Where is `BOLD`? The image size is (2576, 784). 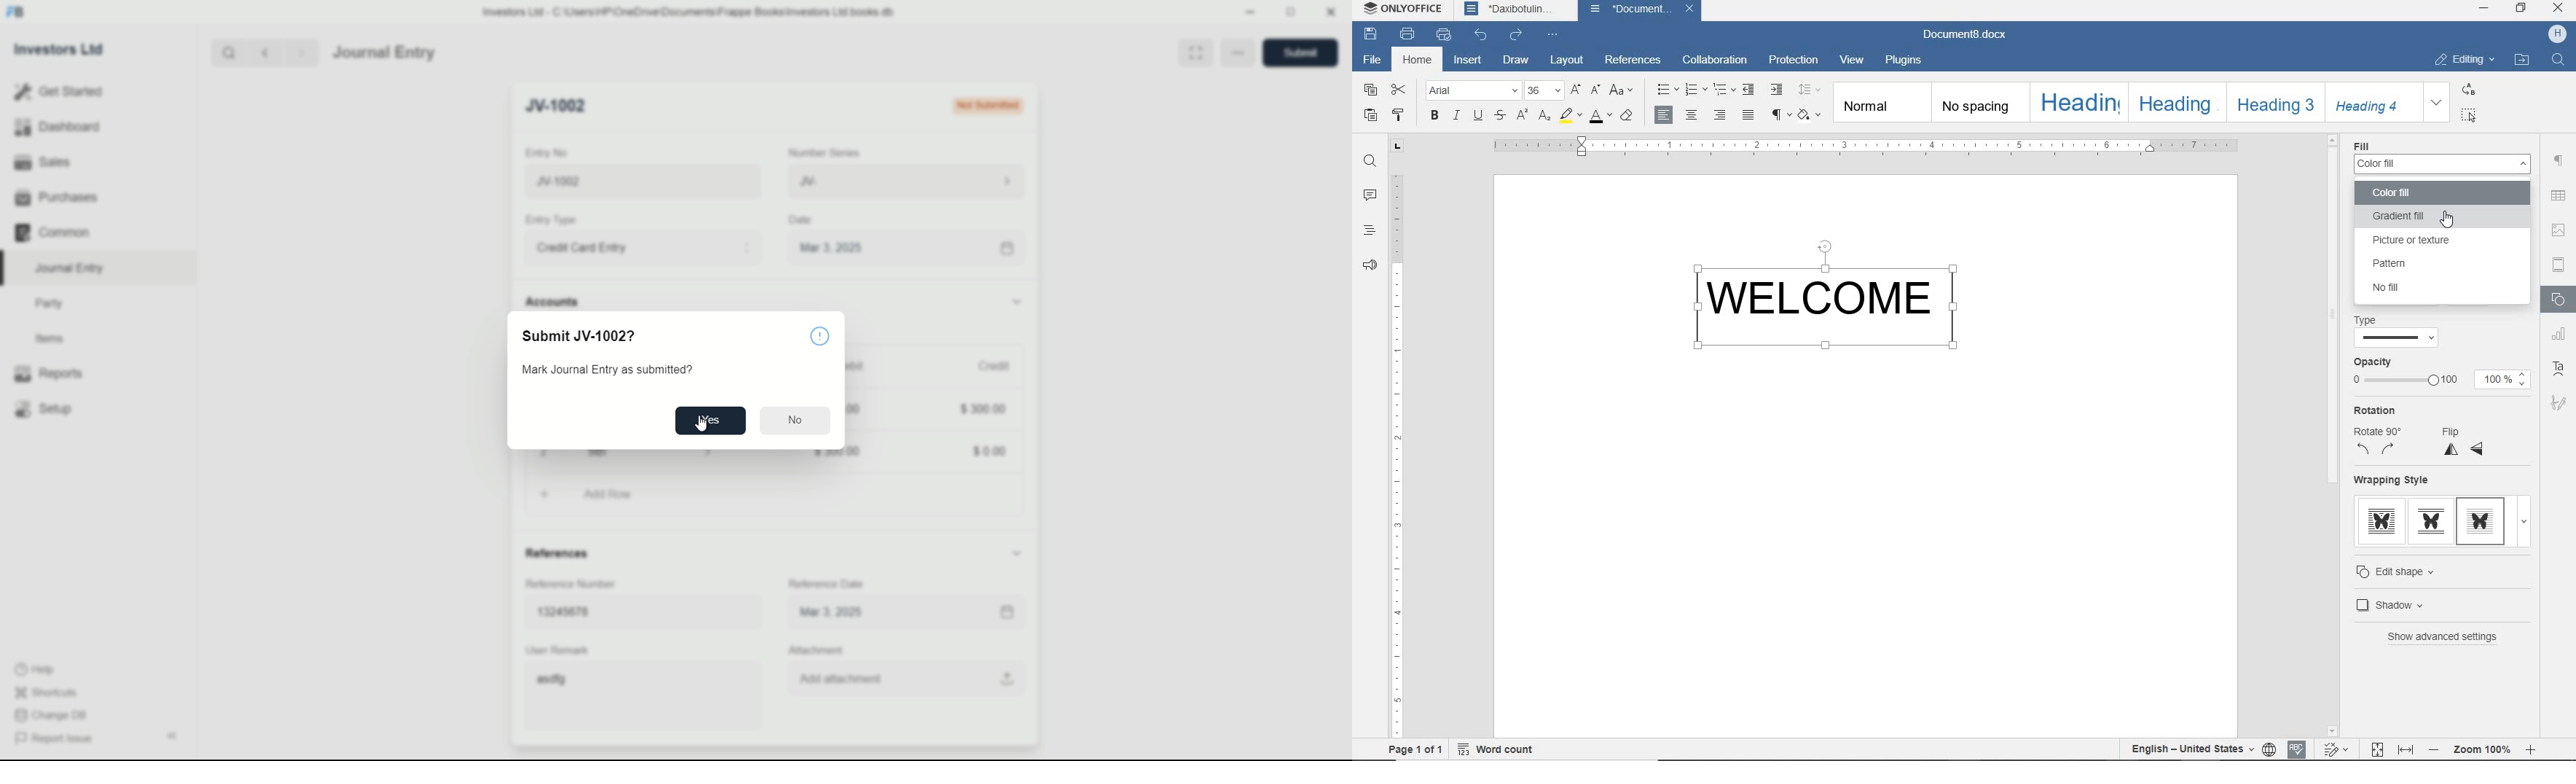
BOLD is located at coordinates (1434, 114).